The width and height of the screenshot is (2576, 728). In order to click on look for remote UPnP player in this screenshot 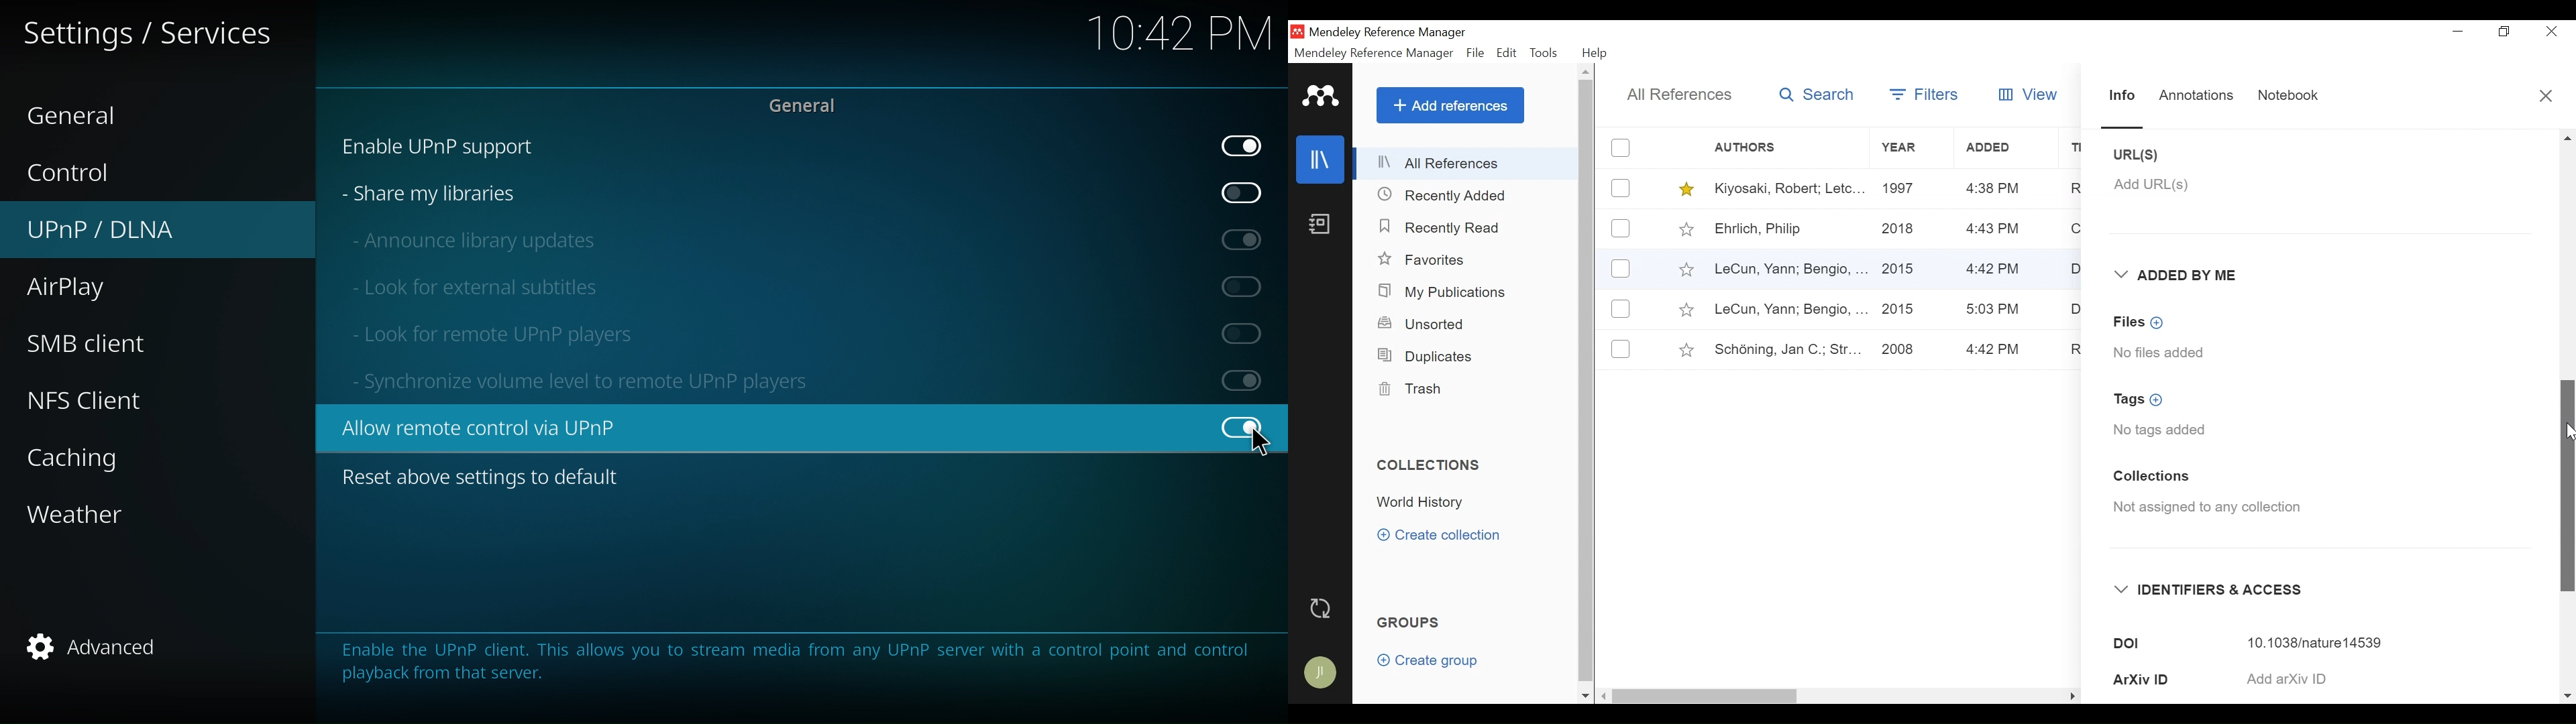, I will do `click(806, 334)`.